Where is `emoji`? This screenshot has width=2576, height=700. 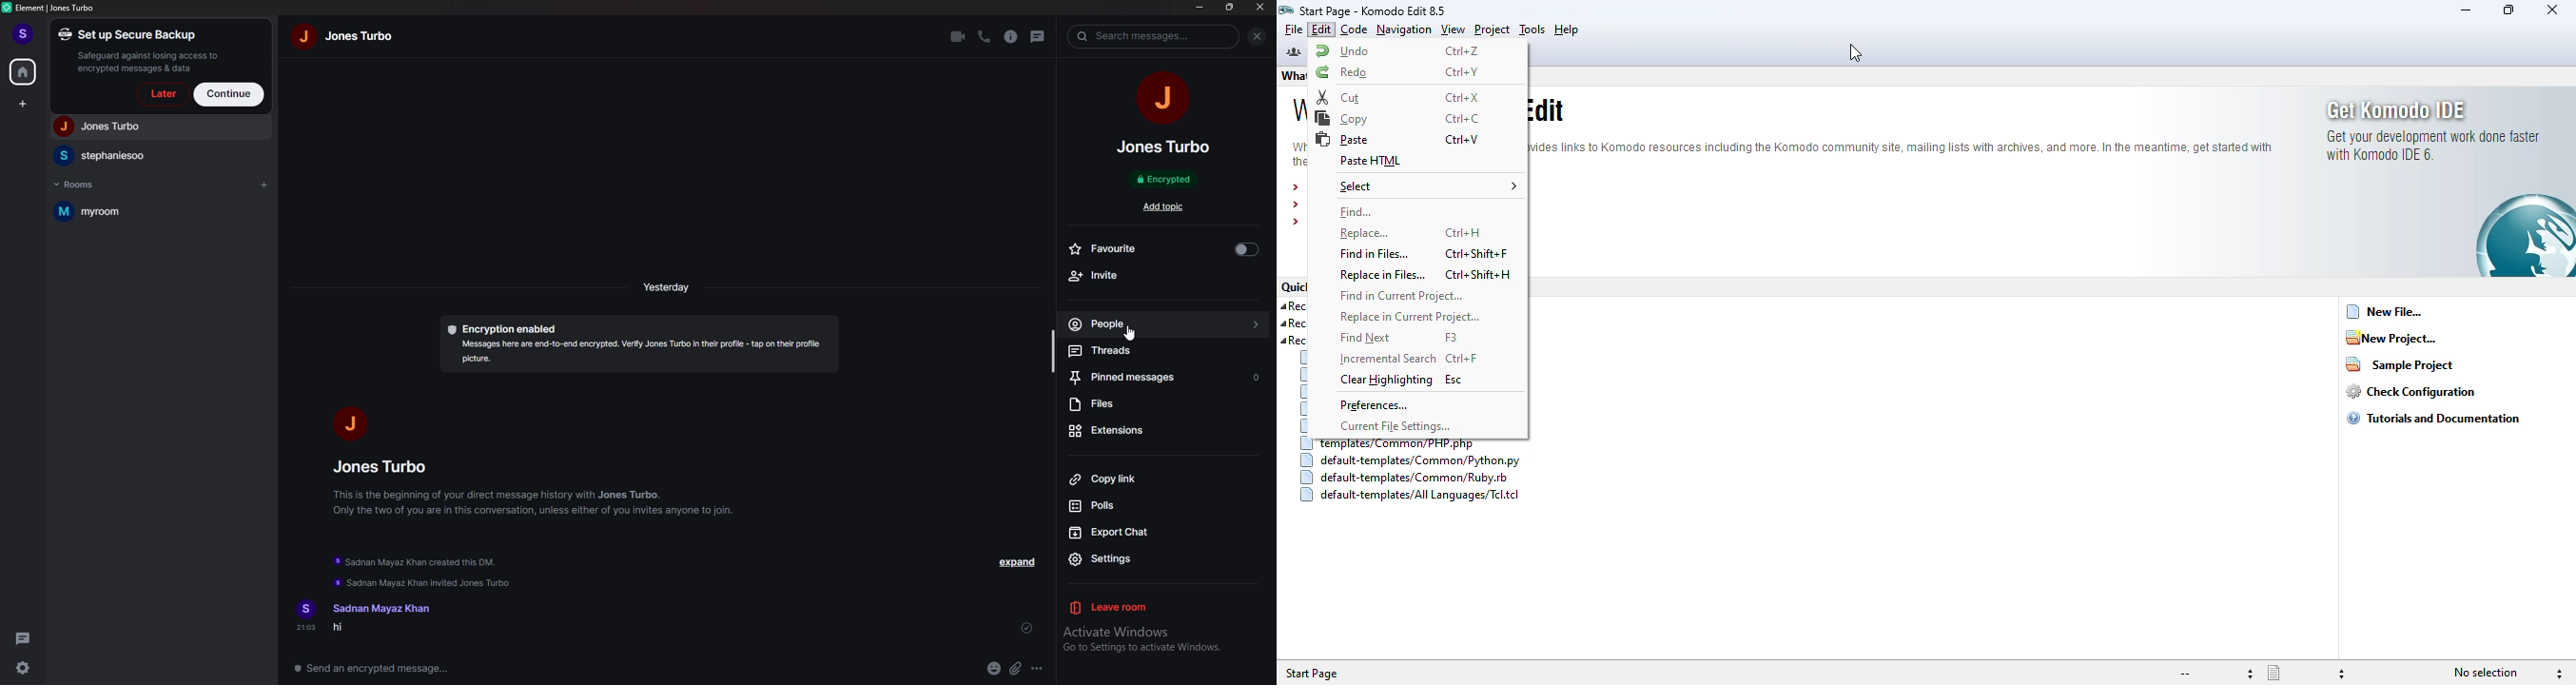 emoji is located at coordinates (995, 669).